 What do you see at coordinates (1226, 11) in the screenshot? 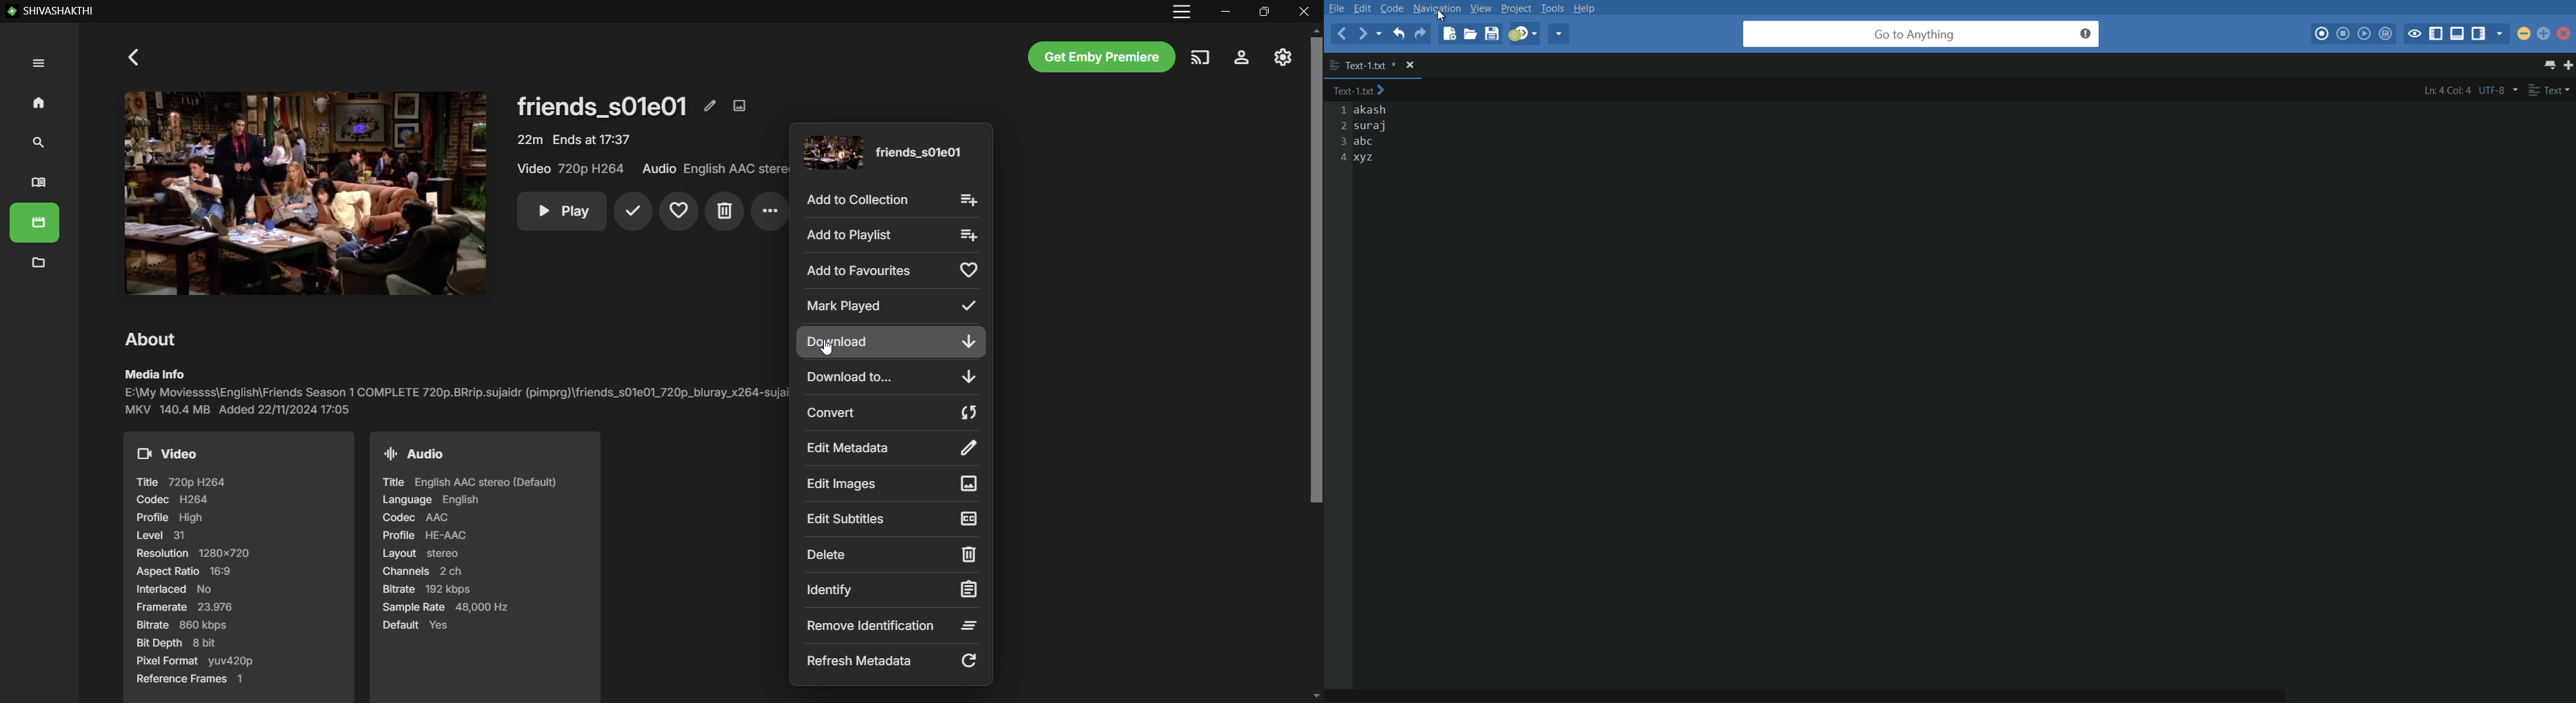
I see `Minimize` at bounding box center [1226, 11].